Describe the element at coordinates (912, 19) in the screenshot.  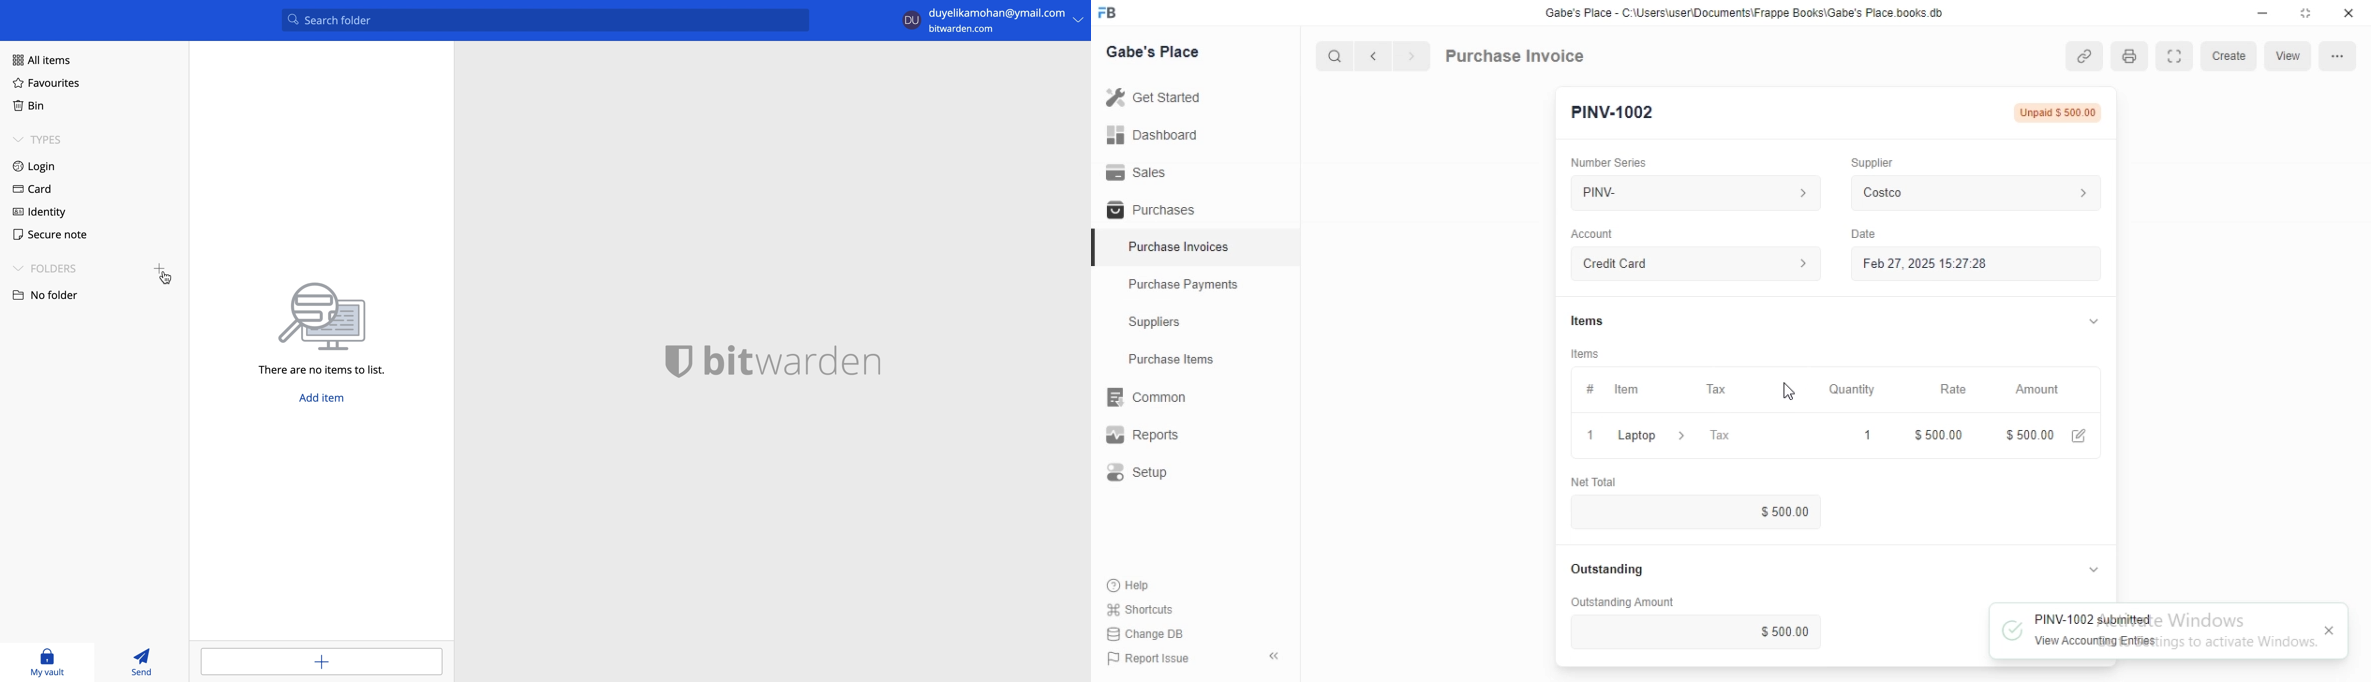
I see `user profile` at that location.